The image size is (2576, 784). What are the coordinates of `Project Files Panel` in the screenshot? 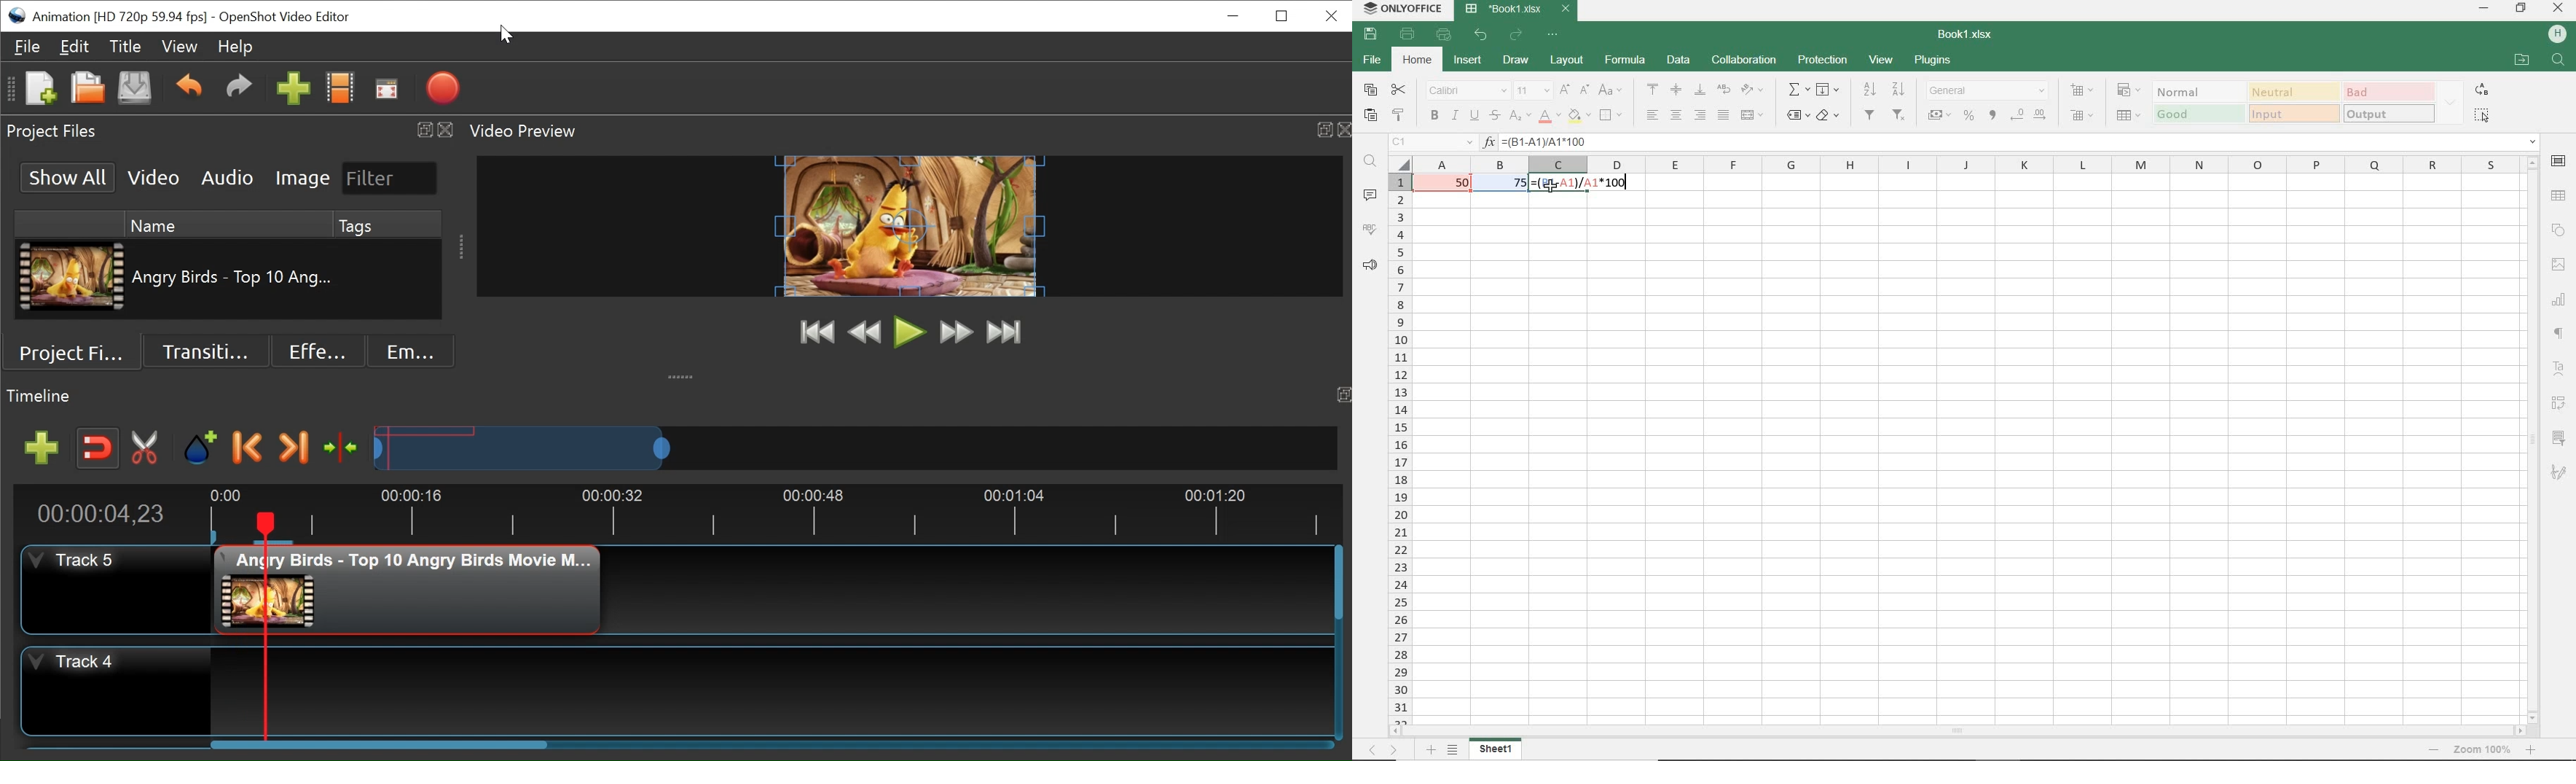 It's located at (228, 131).